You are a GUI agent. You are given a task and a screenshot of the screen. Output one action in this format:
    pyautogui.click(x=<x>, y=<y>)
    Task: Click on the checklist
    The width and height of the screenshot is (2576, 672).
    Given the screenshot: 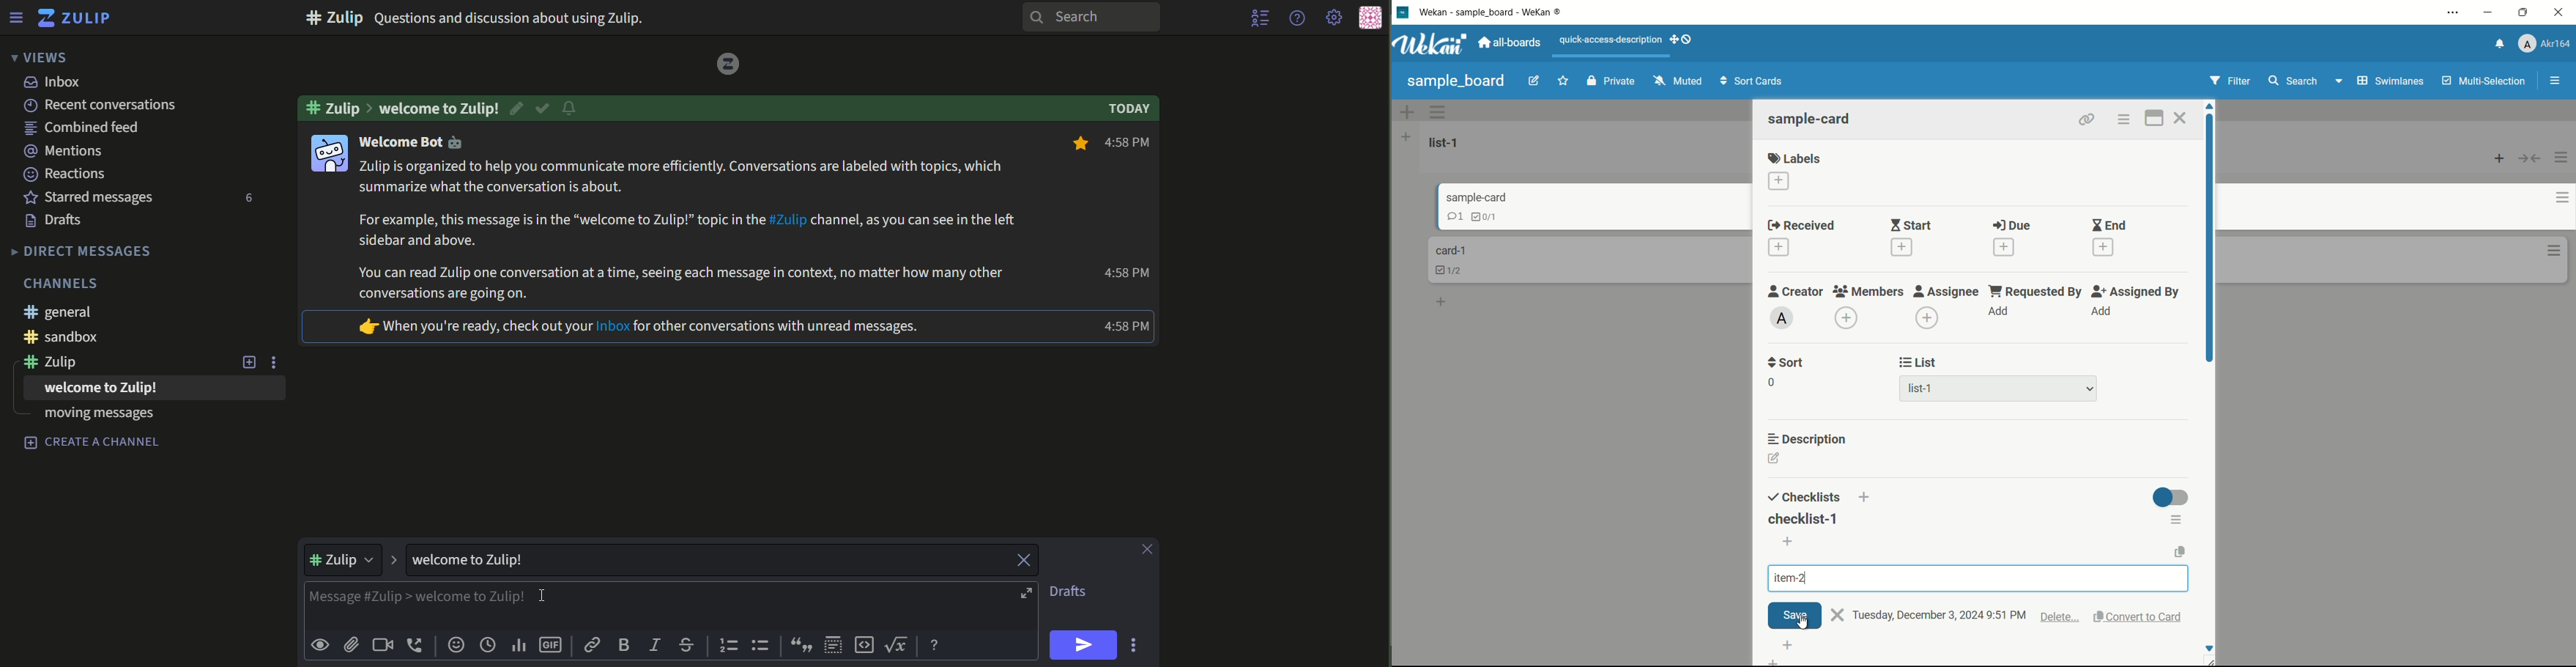 What is the action you would take?
    pyautogui.click(x=1480, y=216)
    